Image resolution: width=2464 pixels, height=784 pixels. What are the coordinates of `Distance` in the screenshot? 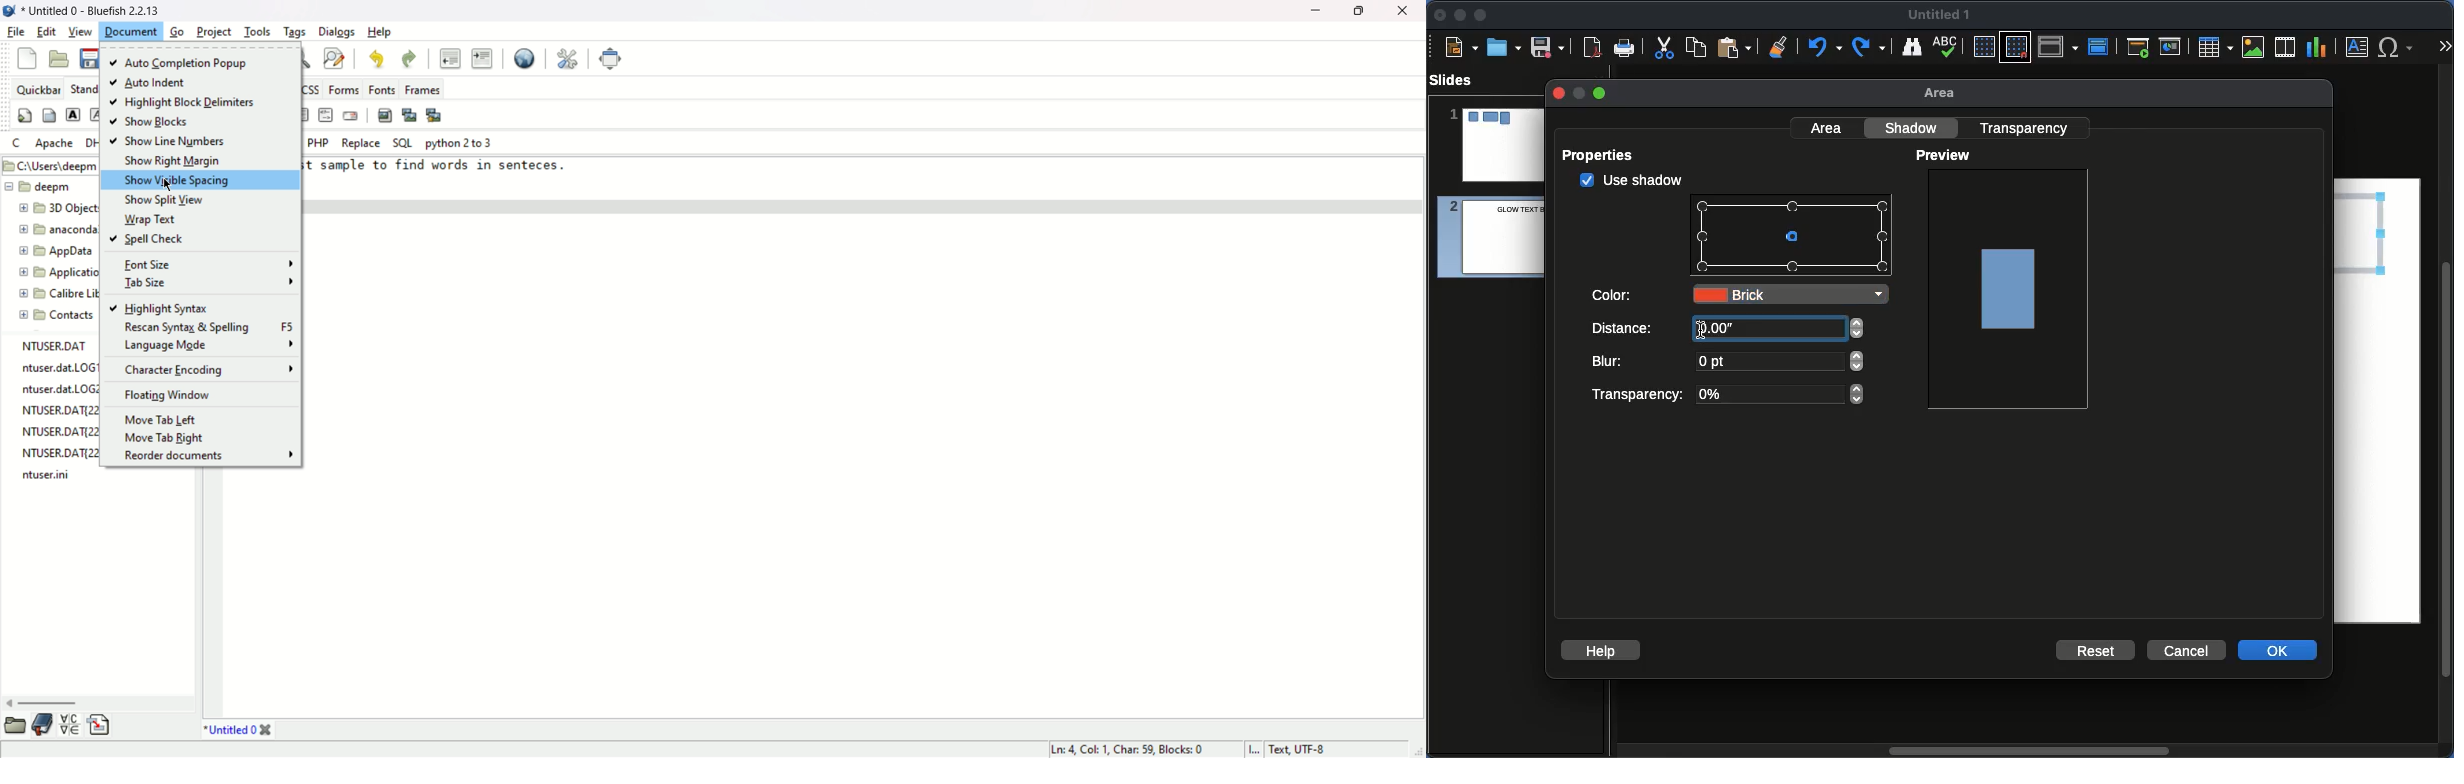 It's located at (1624, 330).